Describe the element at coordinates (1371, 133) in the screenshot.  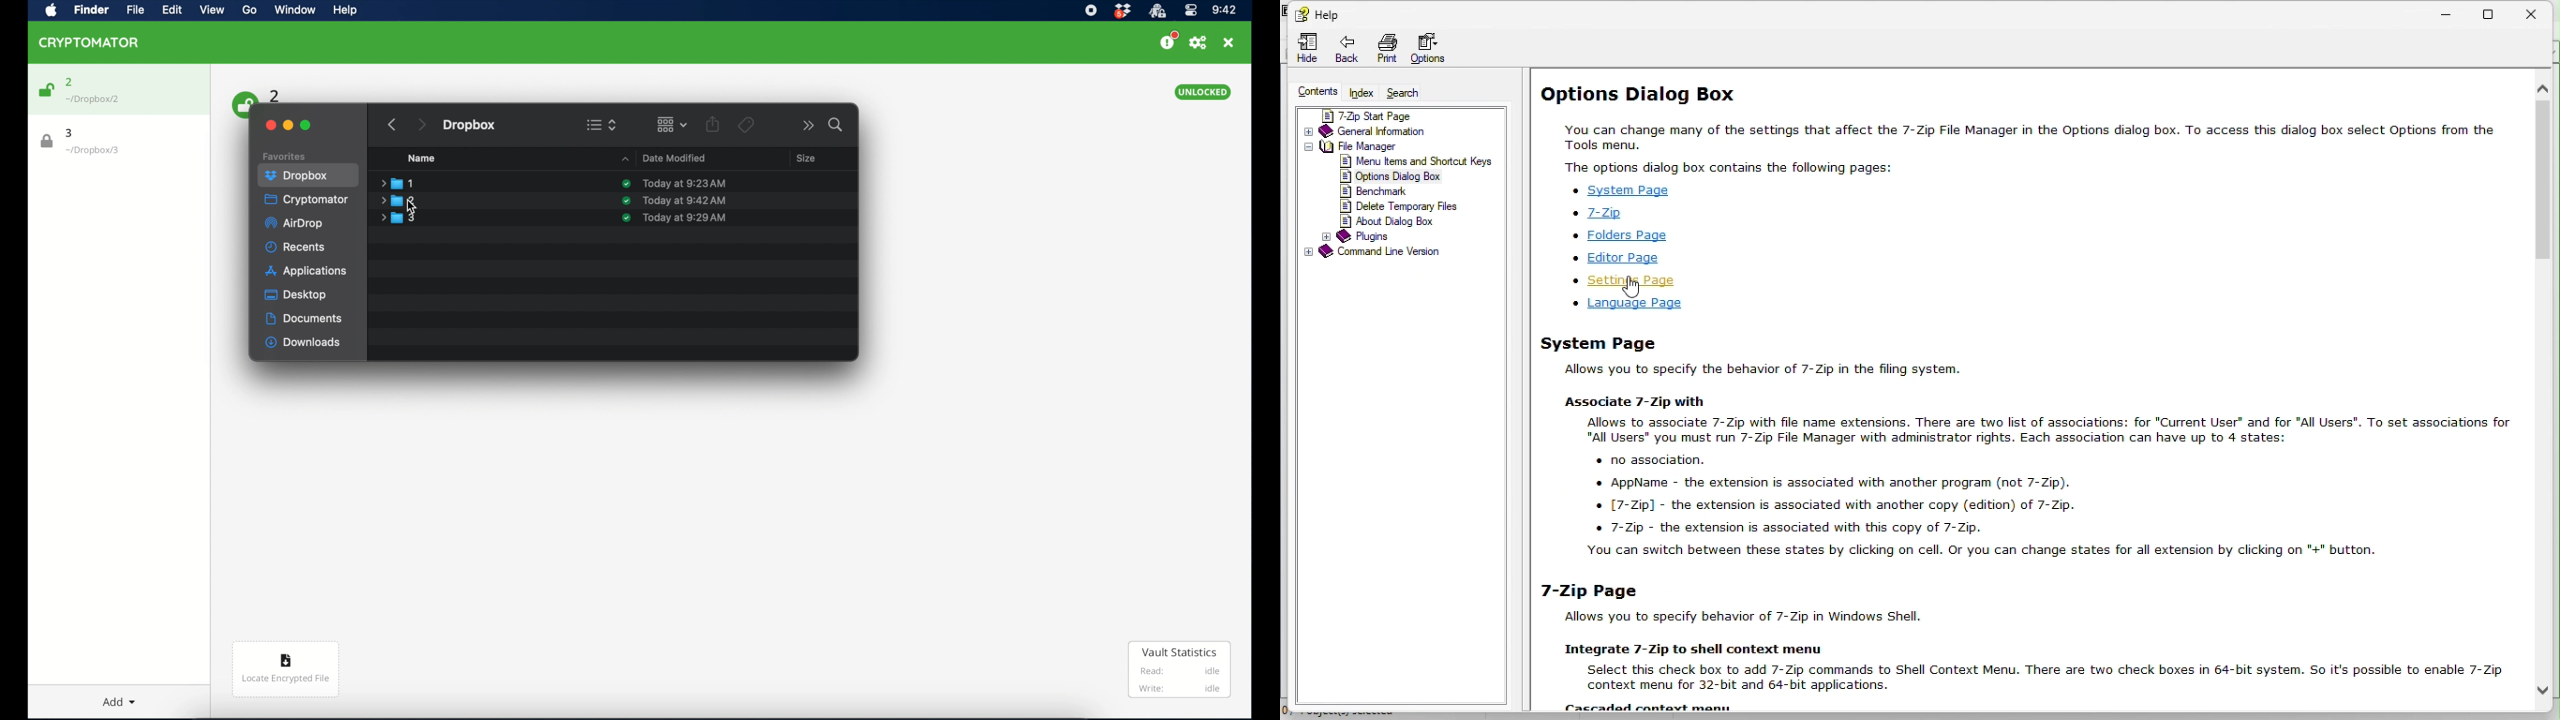
I see `General information` at that location.